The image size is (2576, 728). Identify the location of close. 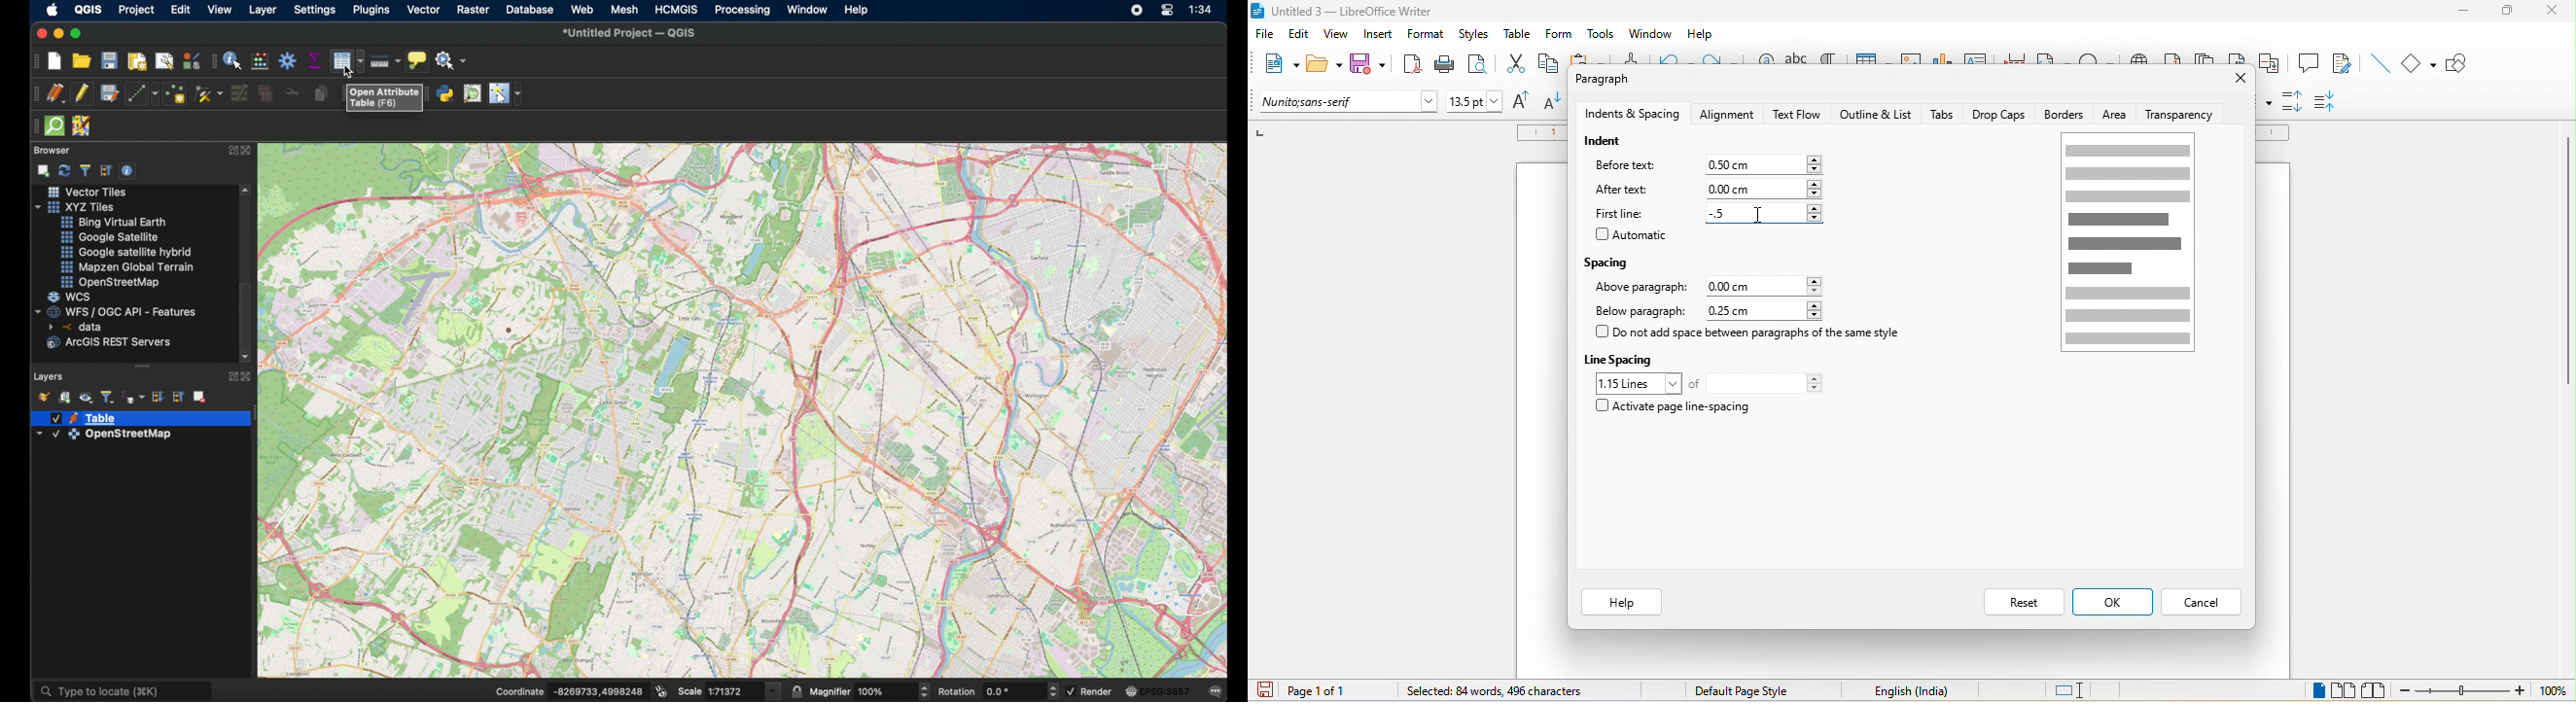
(2239, 77).